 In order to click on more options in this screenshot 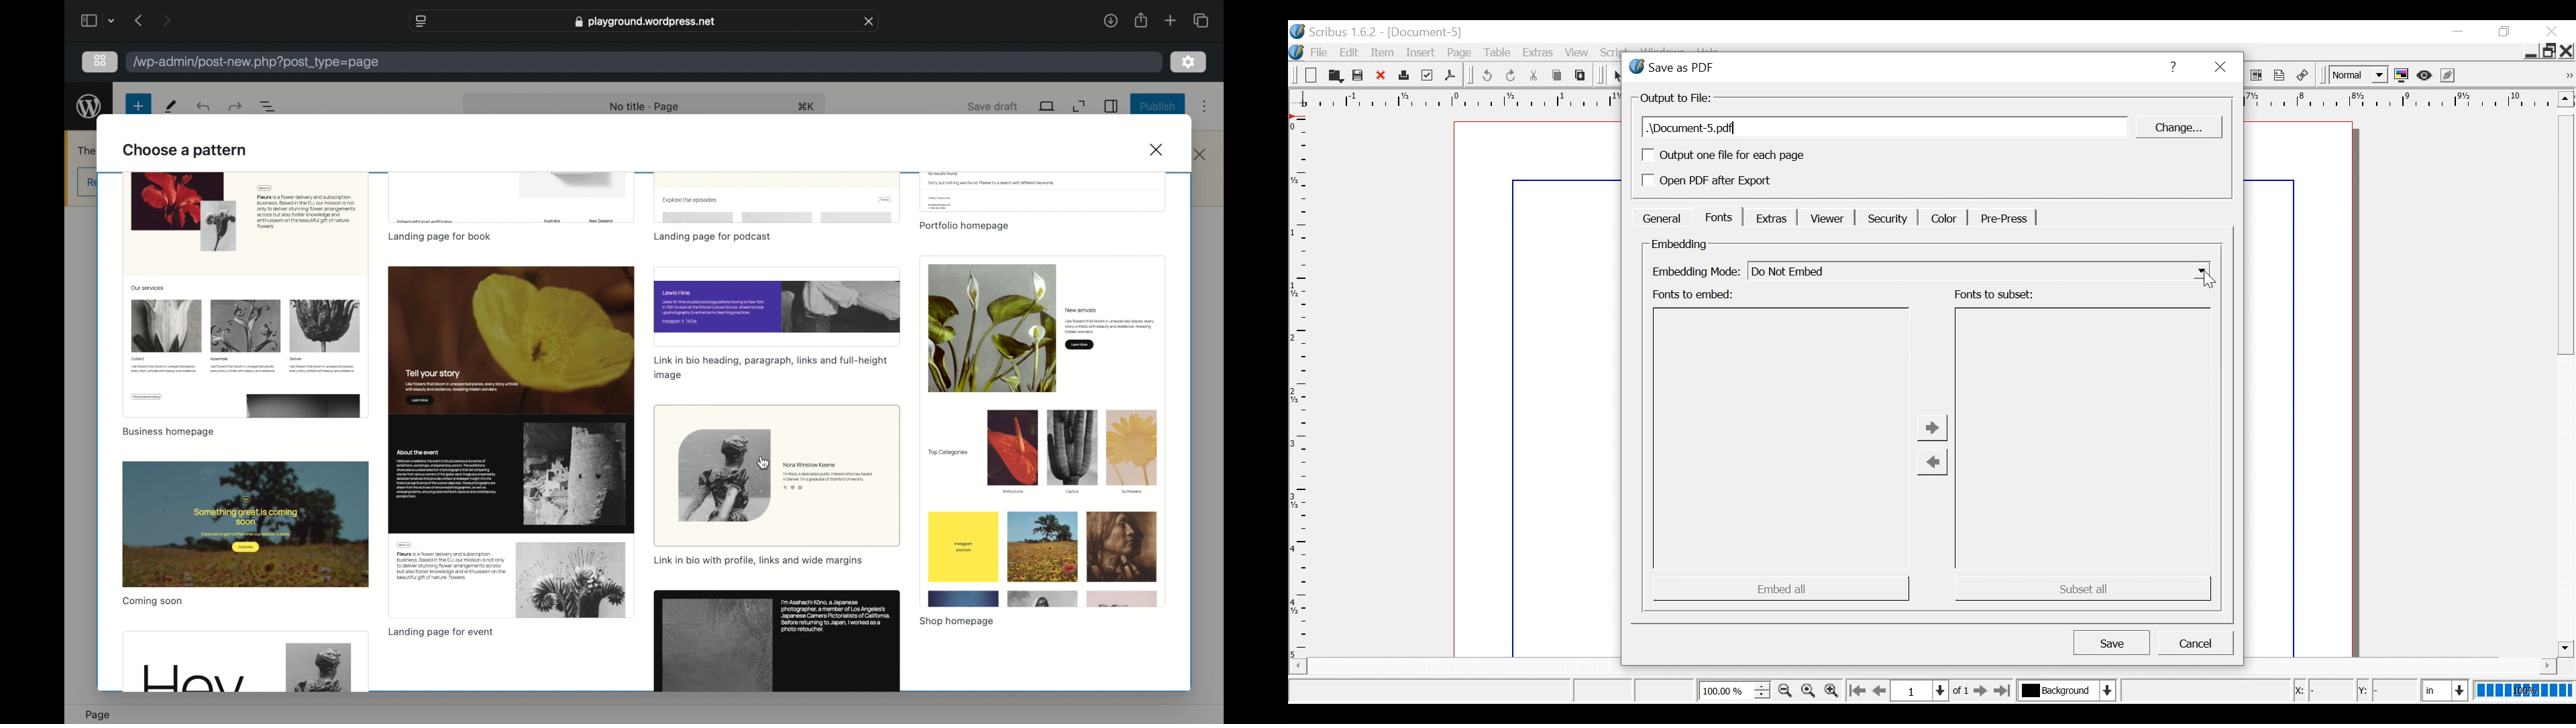, I will do `click(1205, 107)`.